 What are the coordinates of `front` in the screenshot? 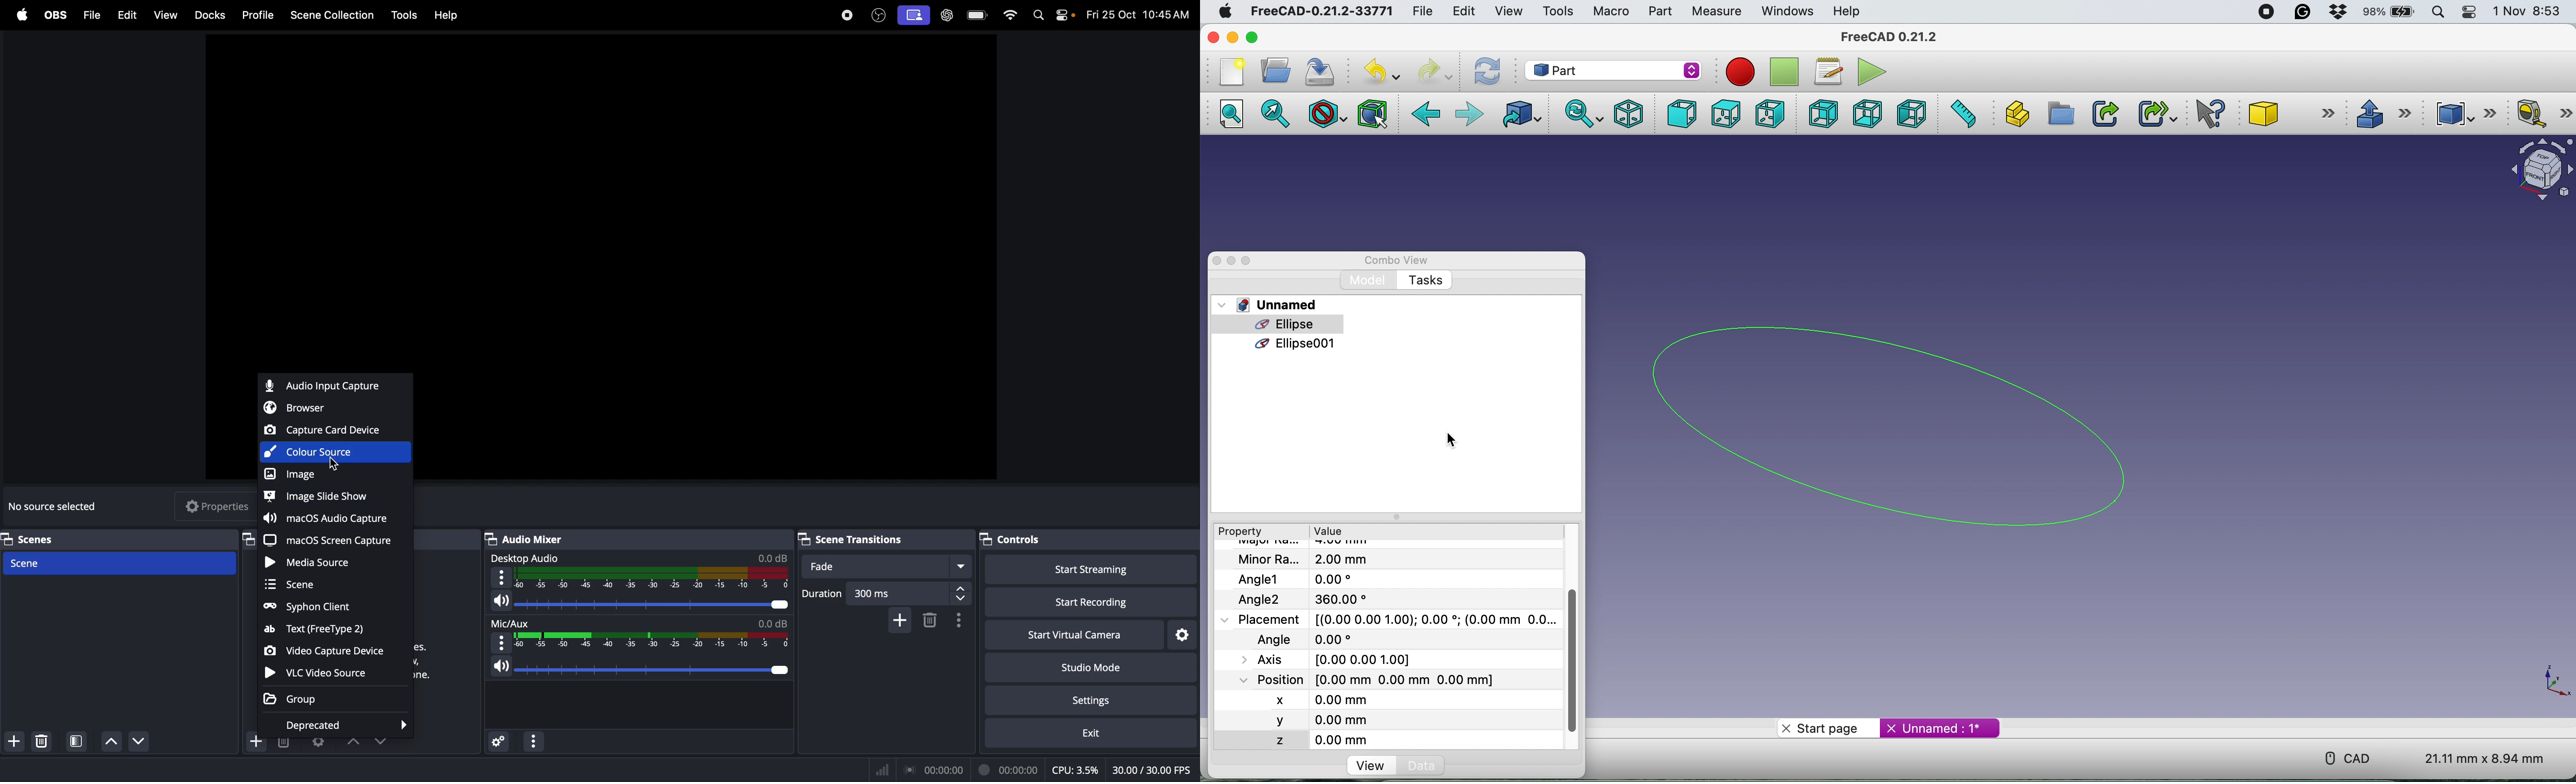 It's located at (1684, 115).